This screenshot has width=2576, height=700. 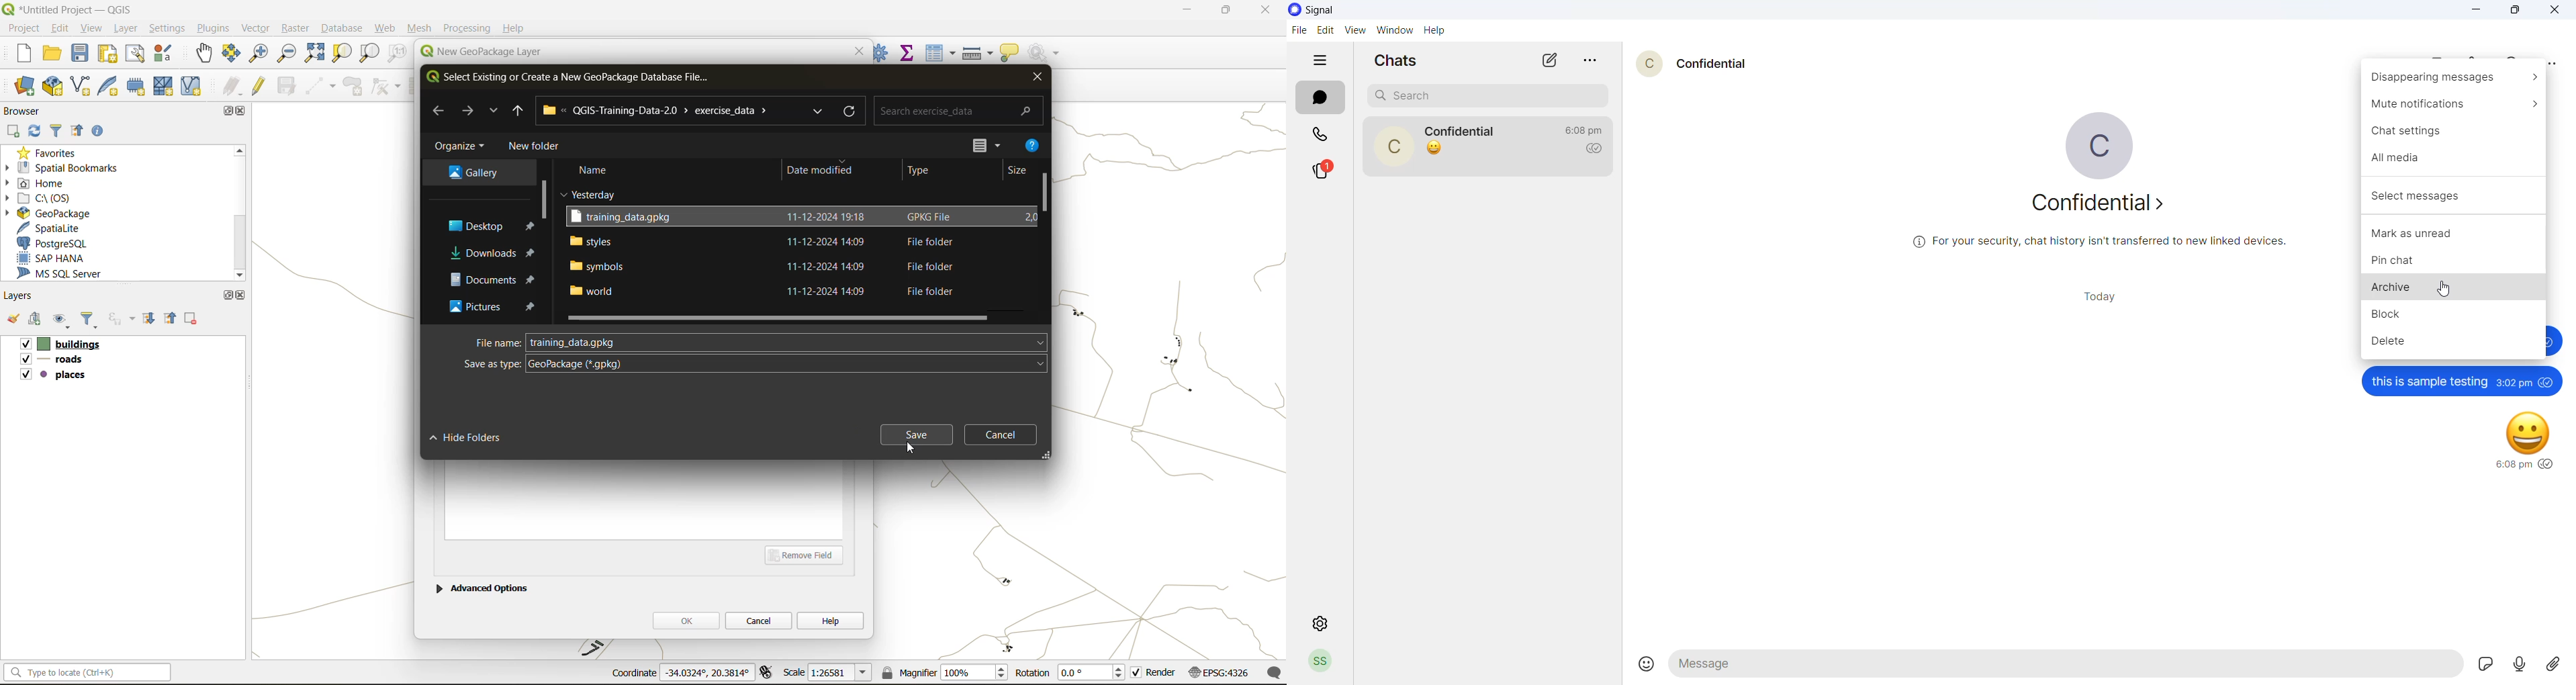 I want to click on read recipient, so click(x=1592, y=150).